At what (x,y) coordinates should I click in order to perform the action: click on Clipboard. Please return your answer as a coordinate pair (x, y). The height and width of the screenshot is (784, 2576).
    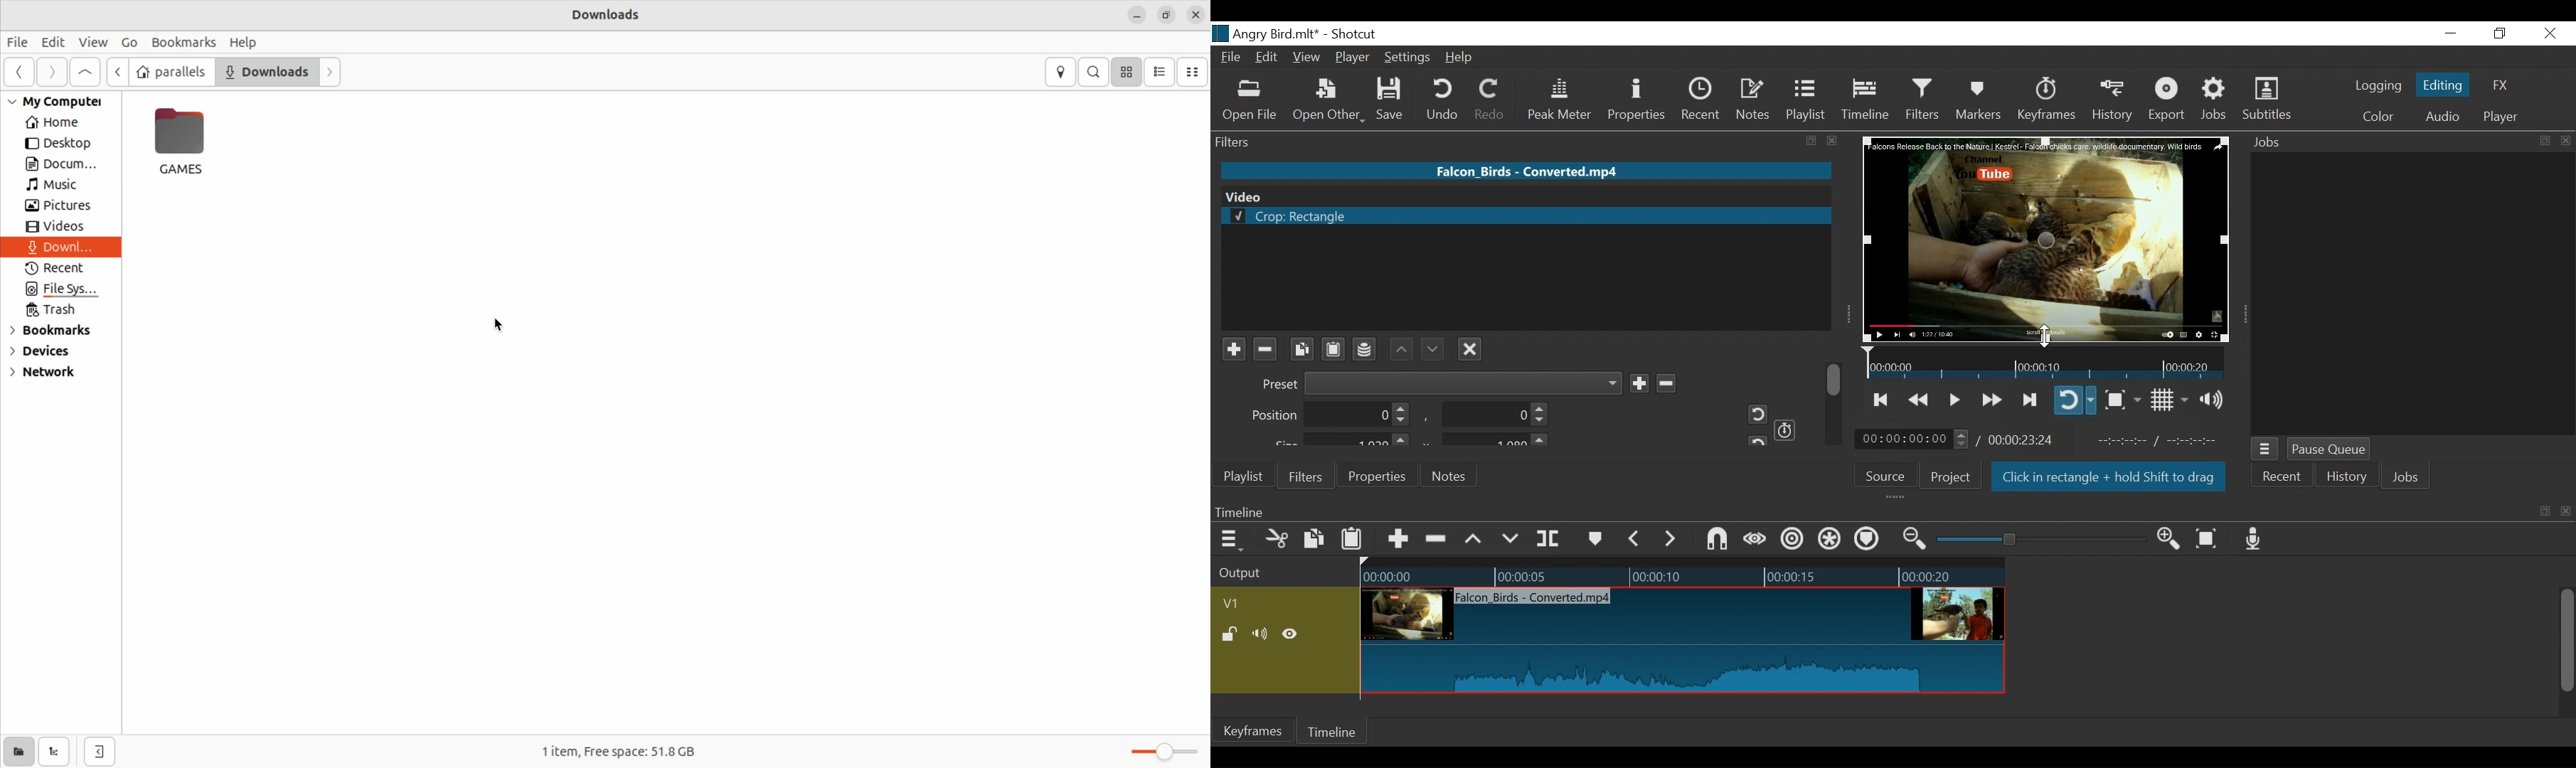
    Looking at the image, I should click on (1336, 348).